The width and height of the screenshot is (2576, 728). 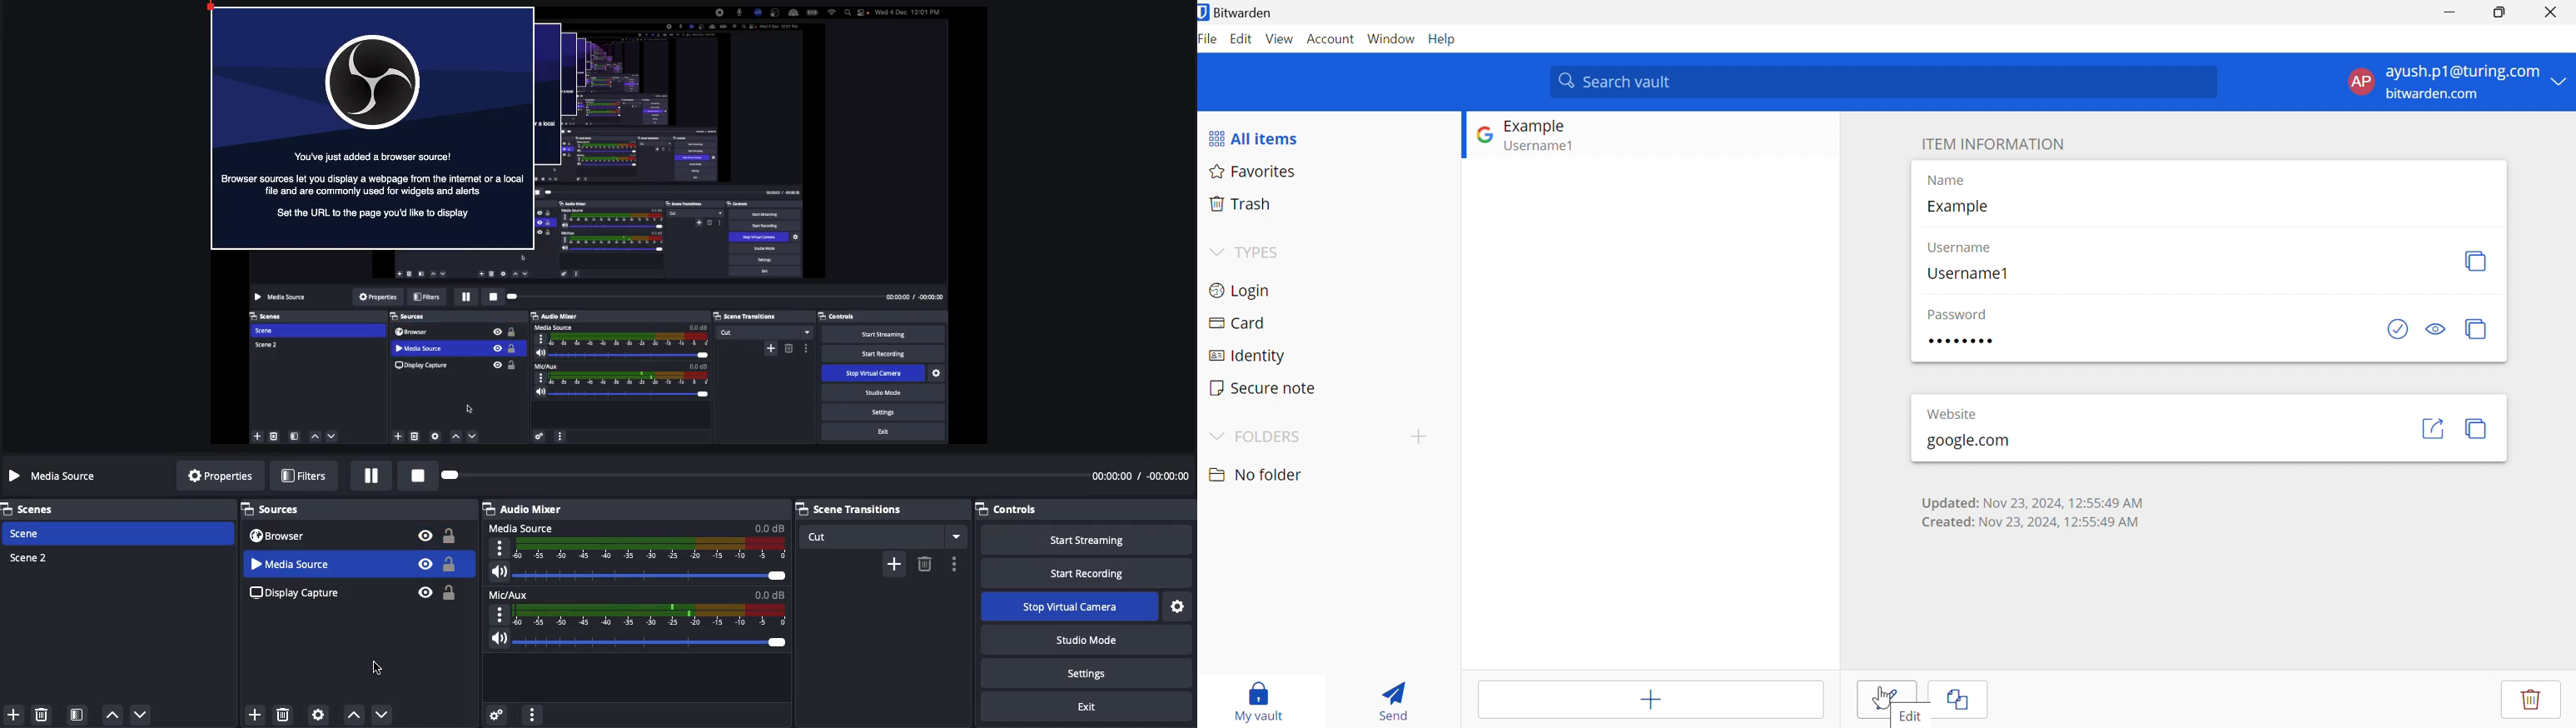 What do you see at coordinates (894, 565) in the screenshot?
I see `Add` at bounding box center [894, 565].